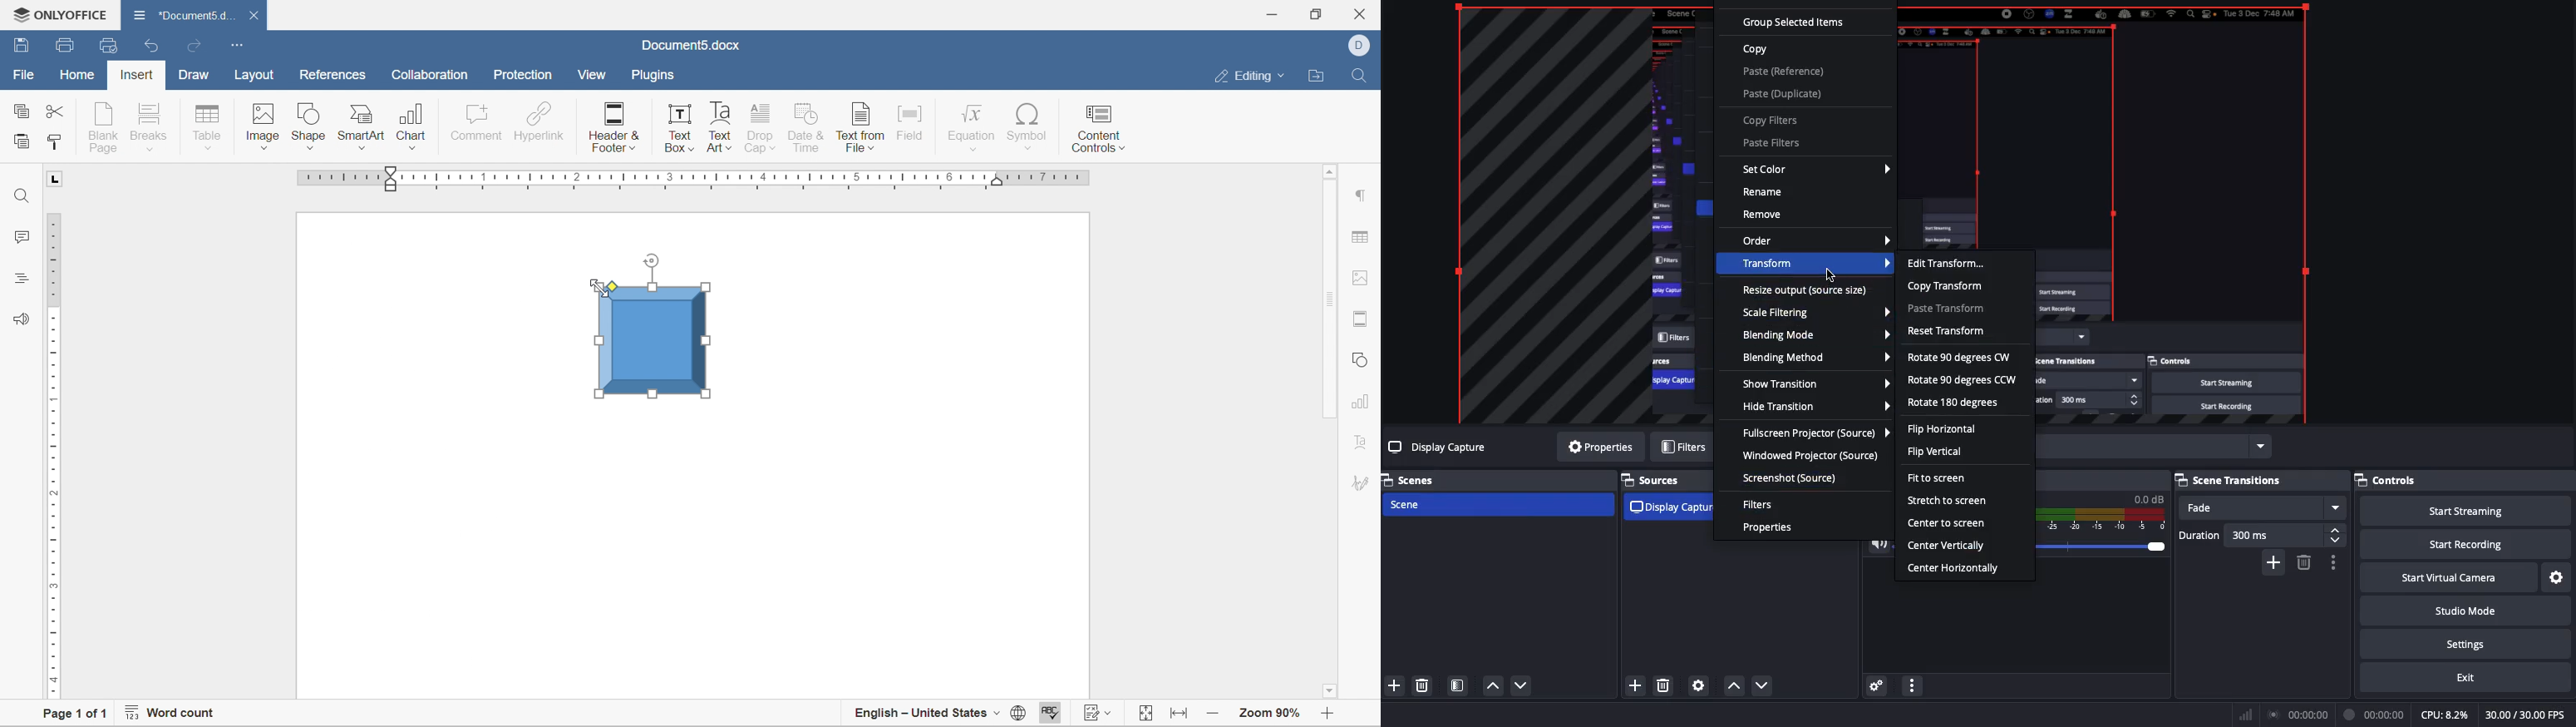 The width and height of the screenshot is (2576, 728). I want to click on Stretch to screen, so click(1948, 502).